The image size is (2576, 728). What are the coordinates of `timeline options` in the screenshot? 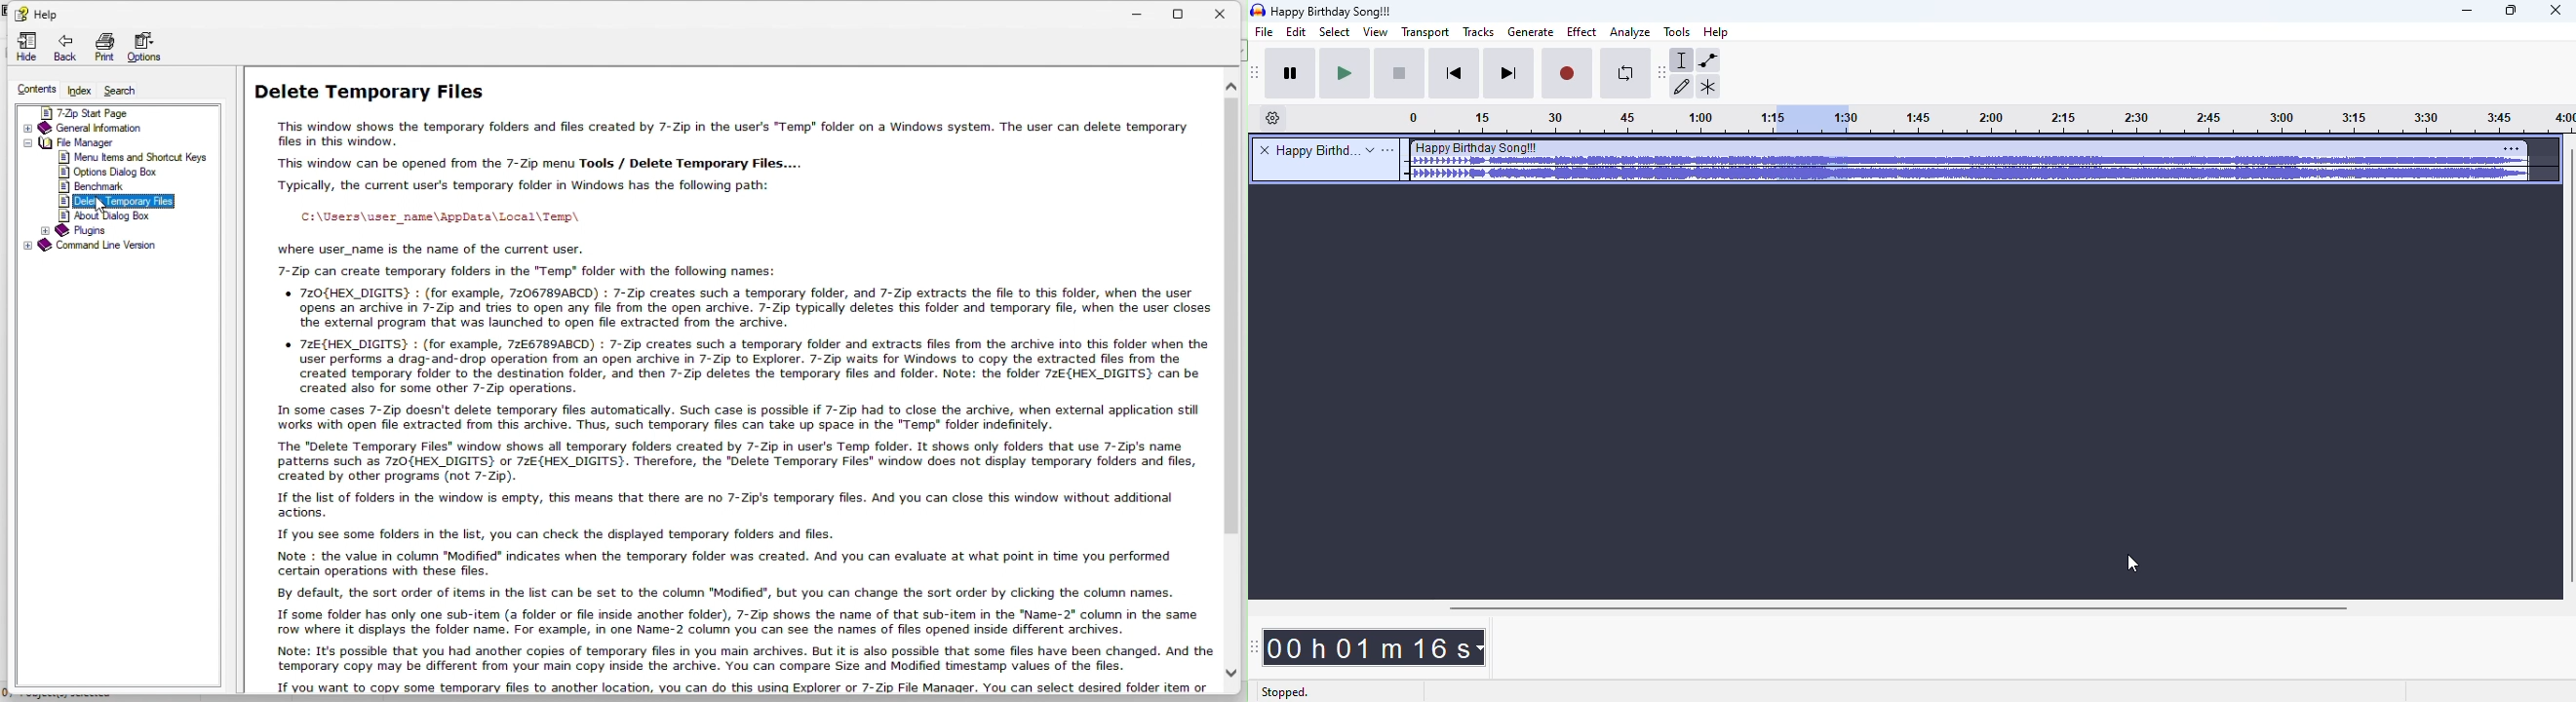 It's located at (1273, 118).